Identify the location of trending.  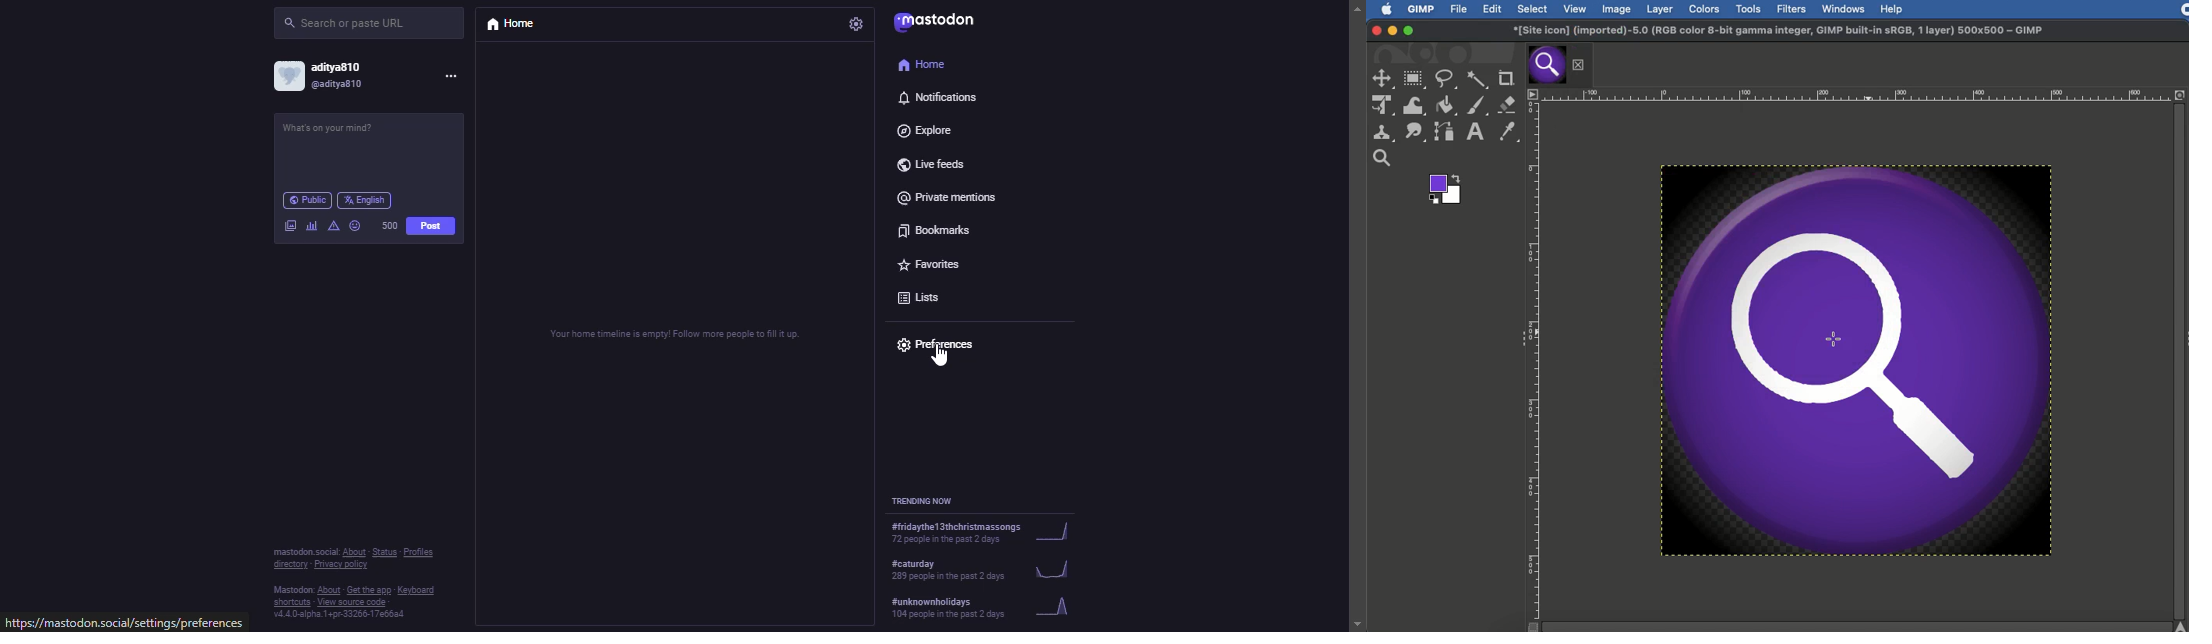
(985, 610).